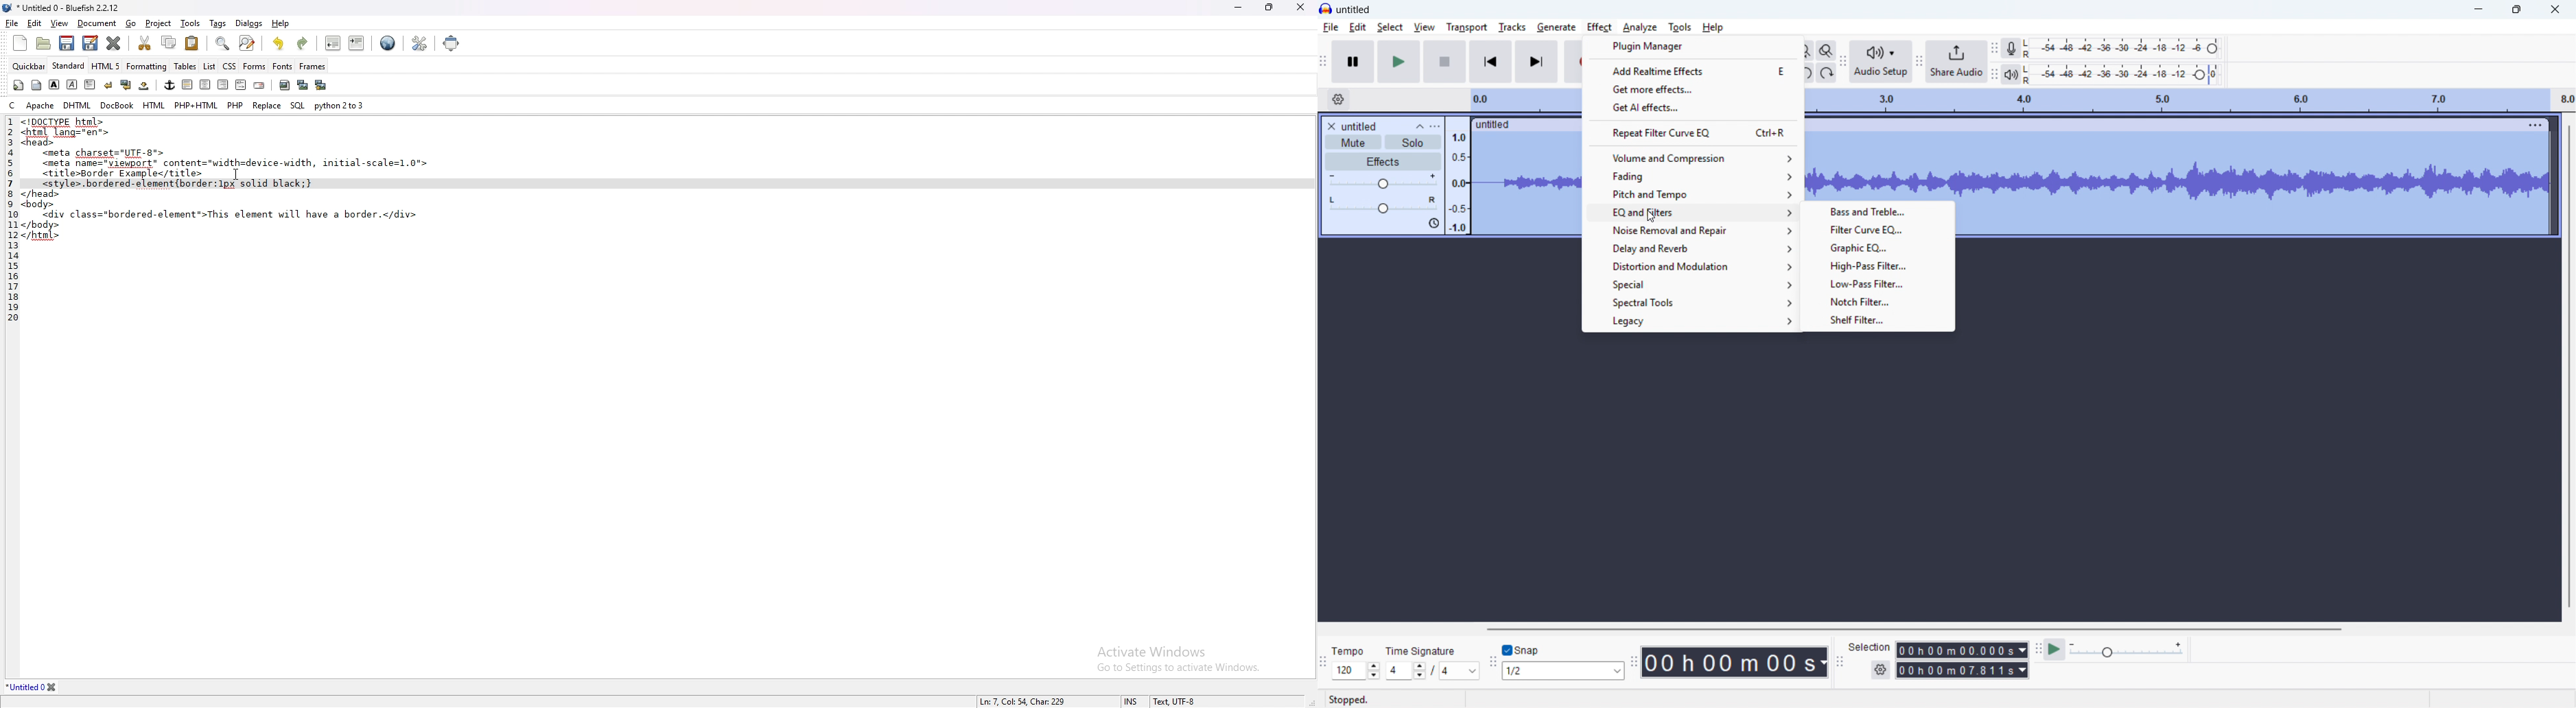 This screenshot has width=2576, height=728. I want to click on time signature, so click(1421, 652).